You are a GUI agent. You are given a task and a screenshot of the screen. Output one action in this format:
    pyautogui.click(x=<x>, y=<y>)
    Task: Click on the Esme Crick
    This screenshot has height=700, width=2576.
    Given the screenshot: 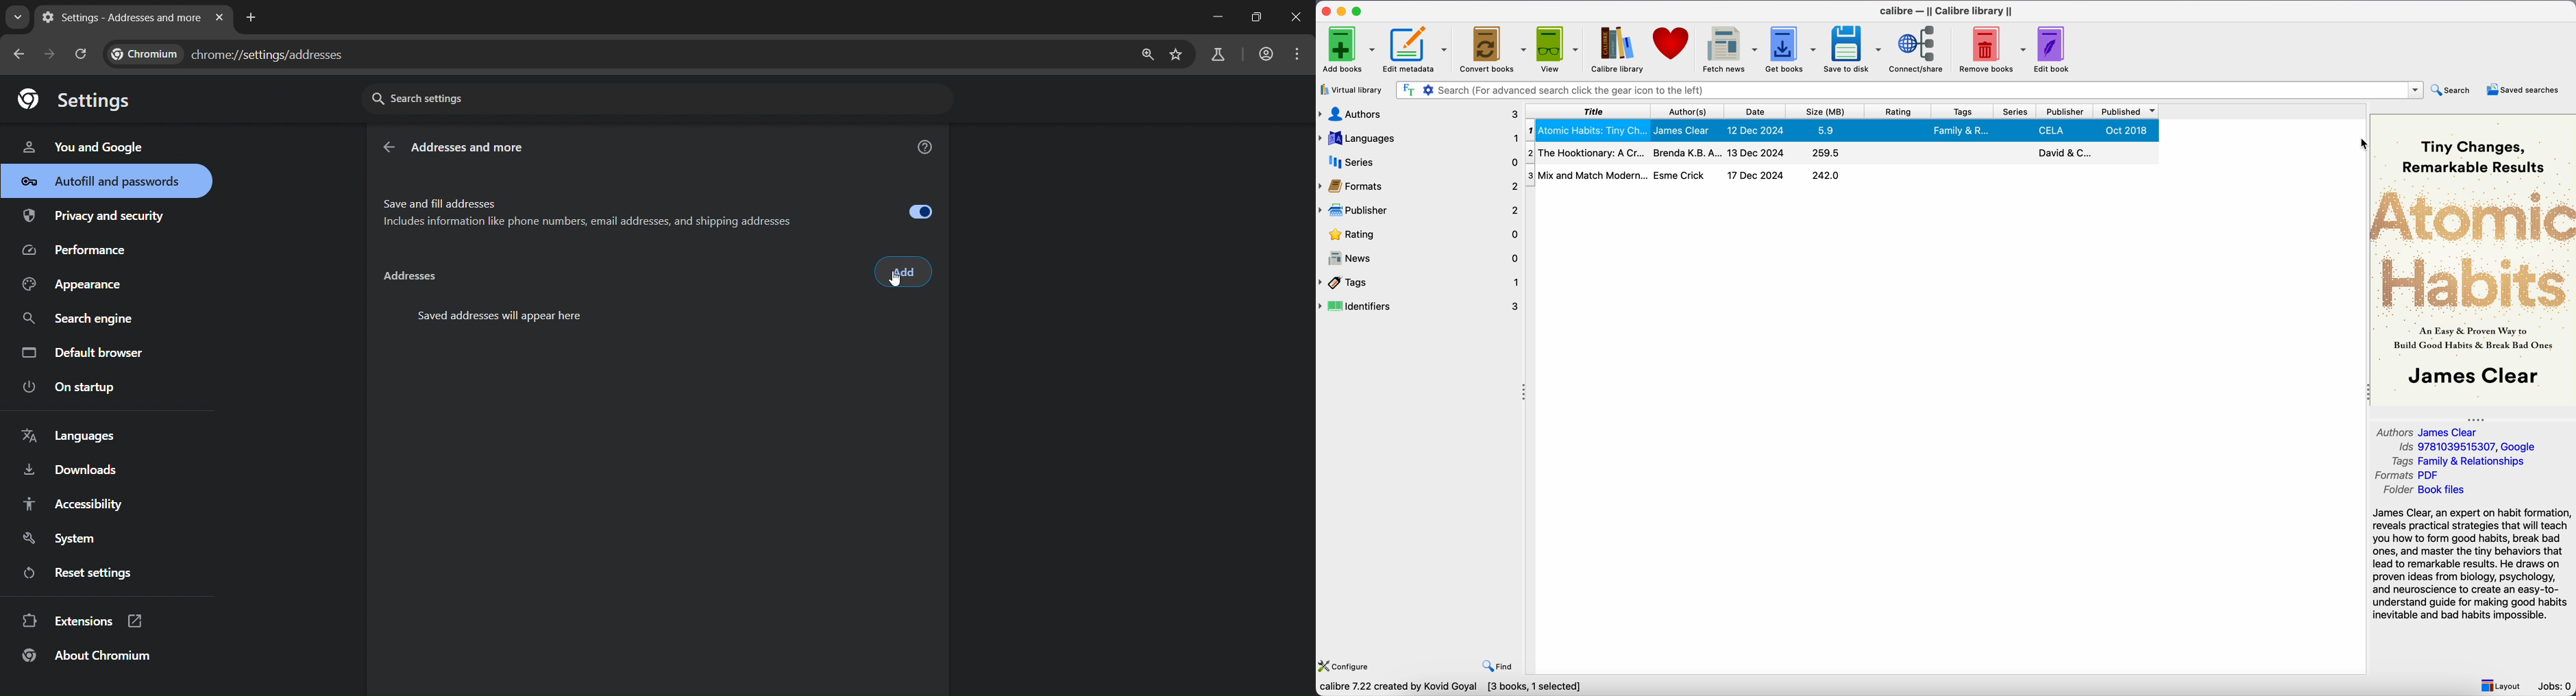 What is the action you would take?
    pyautogui.click(x=1681, y=175)
    